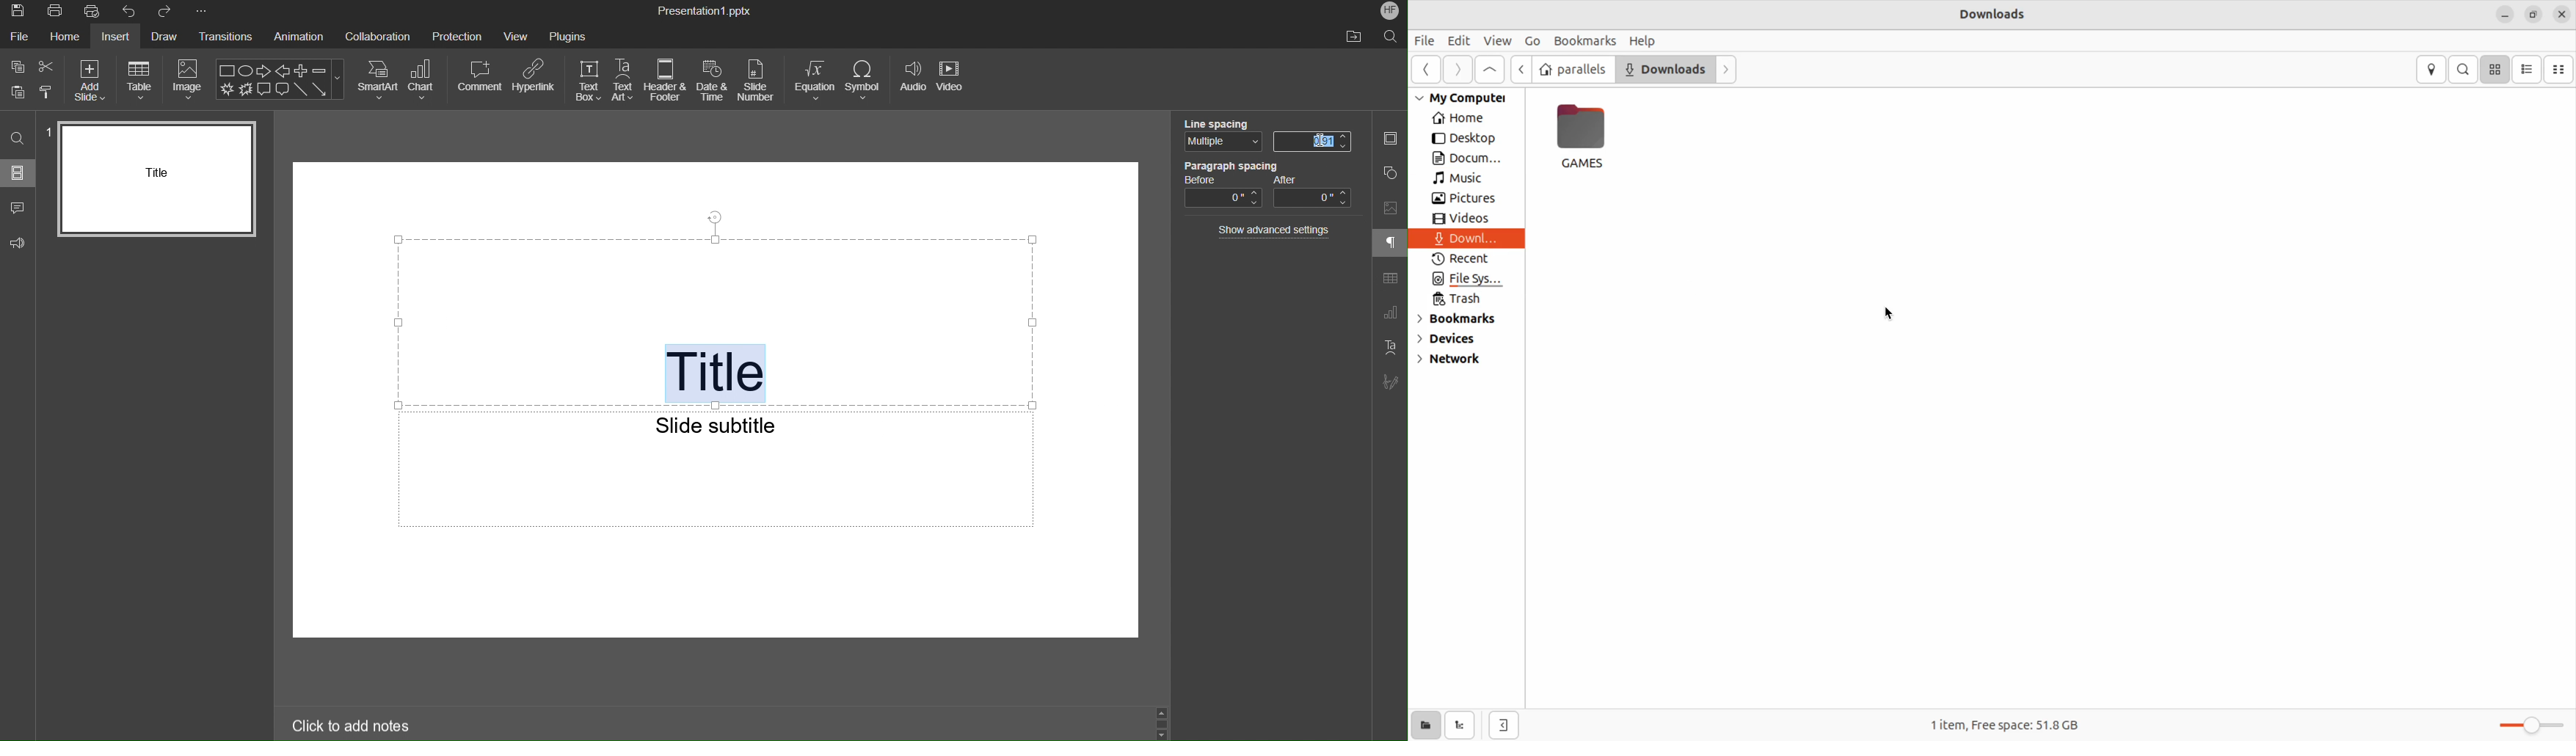  What do you see at coordinates (281, 79) in the screenshot?
I see `Shape Menu` at bounding box center [281, 79].